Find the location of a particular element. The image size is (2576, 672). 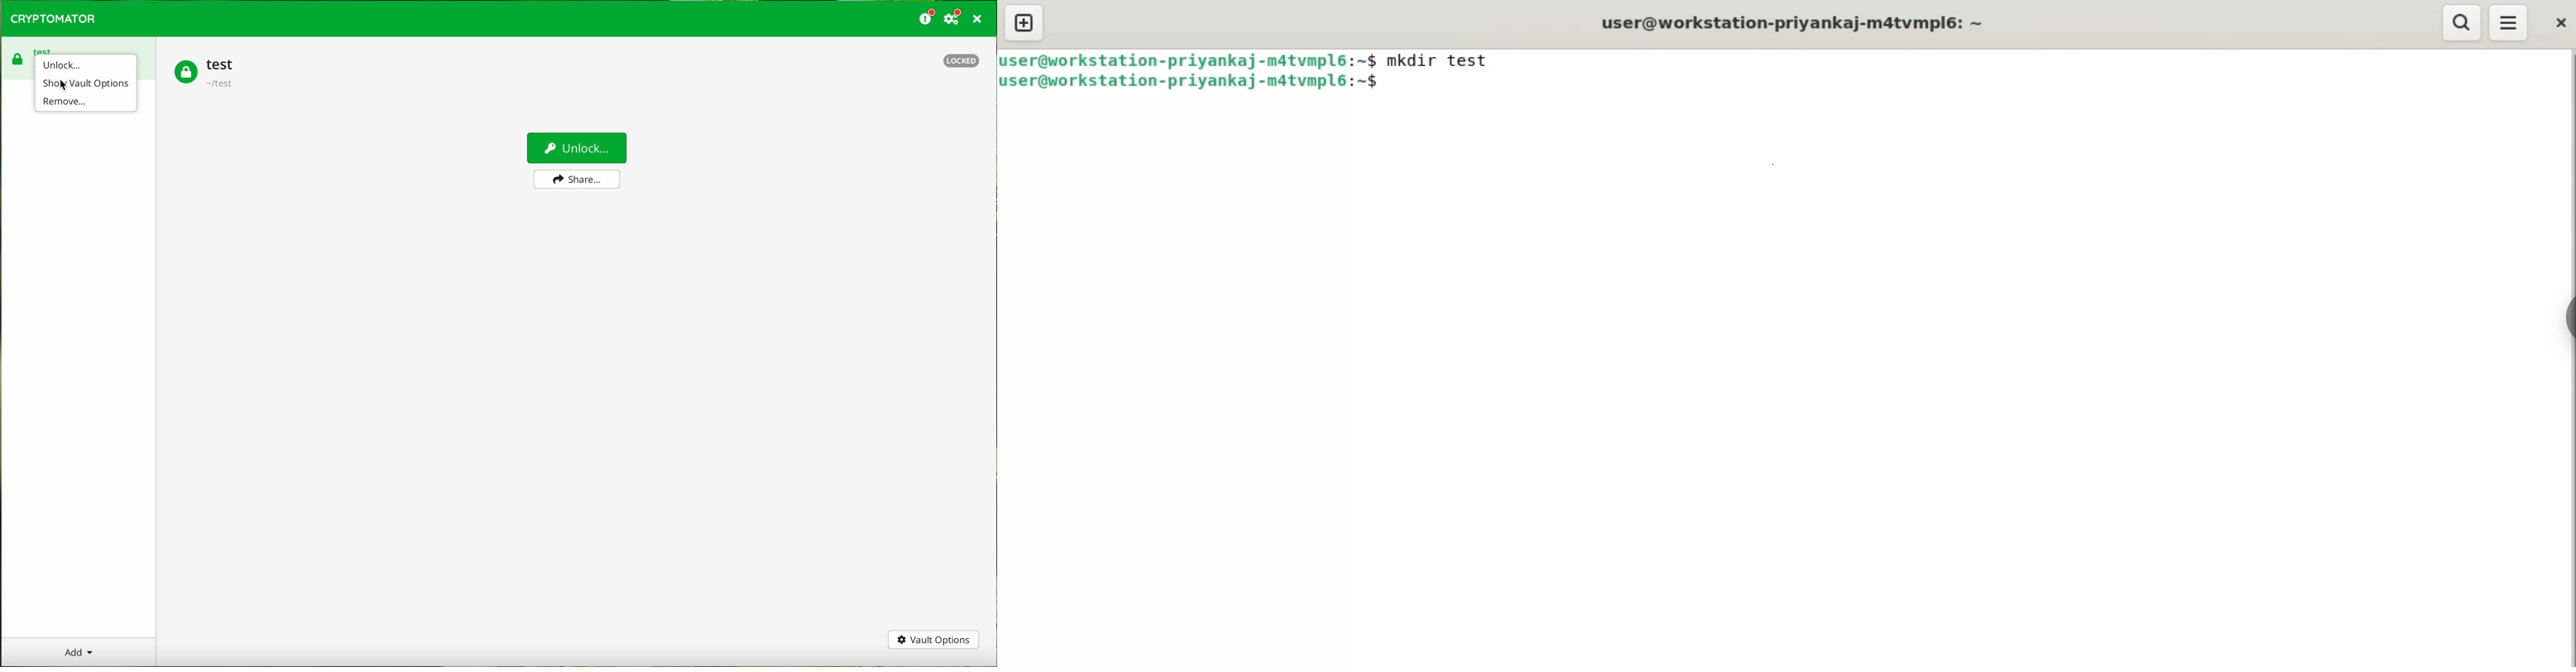

click on show vault options is located at coordinates (87, 84).